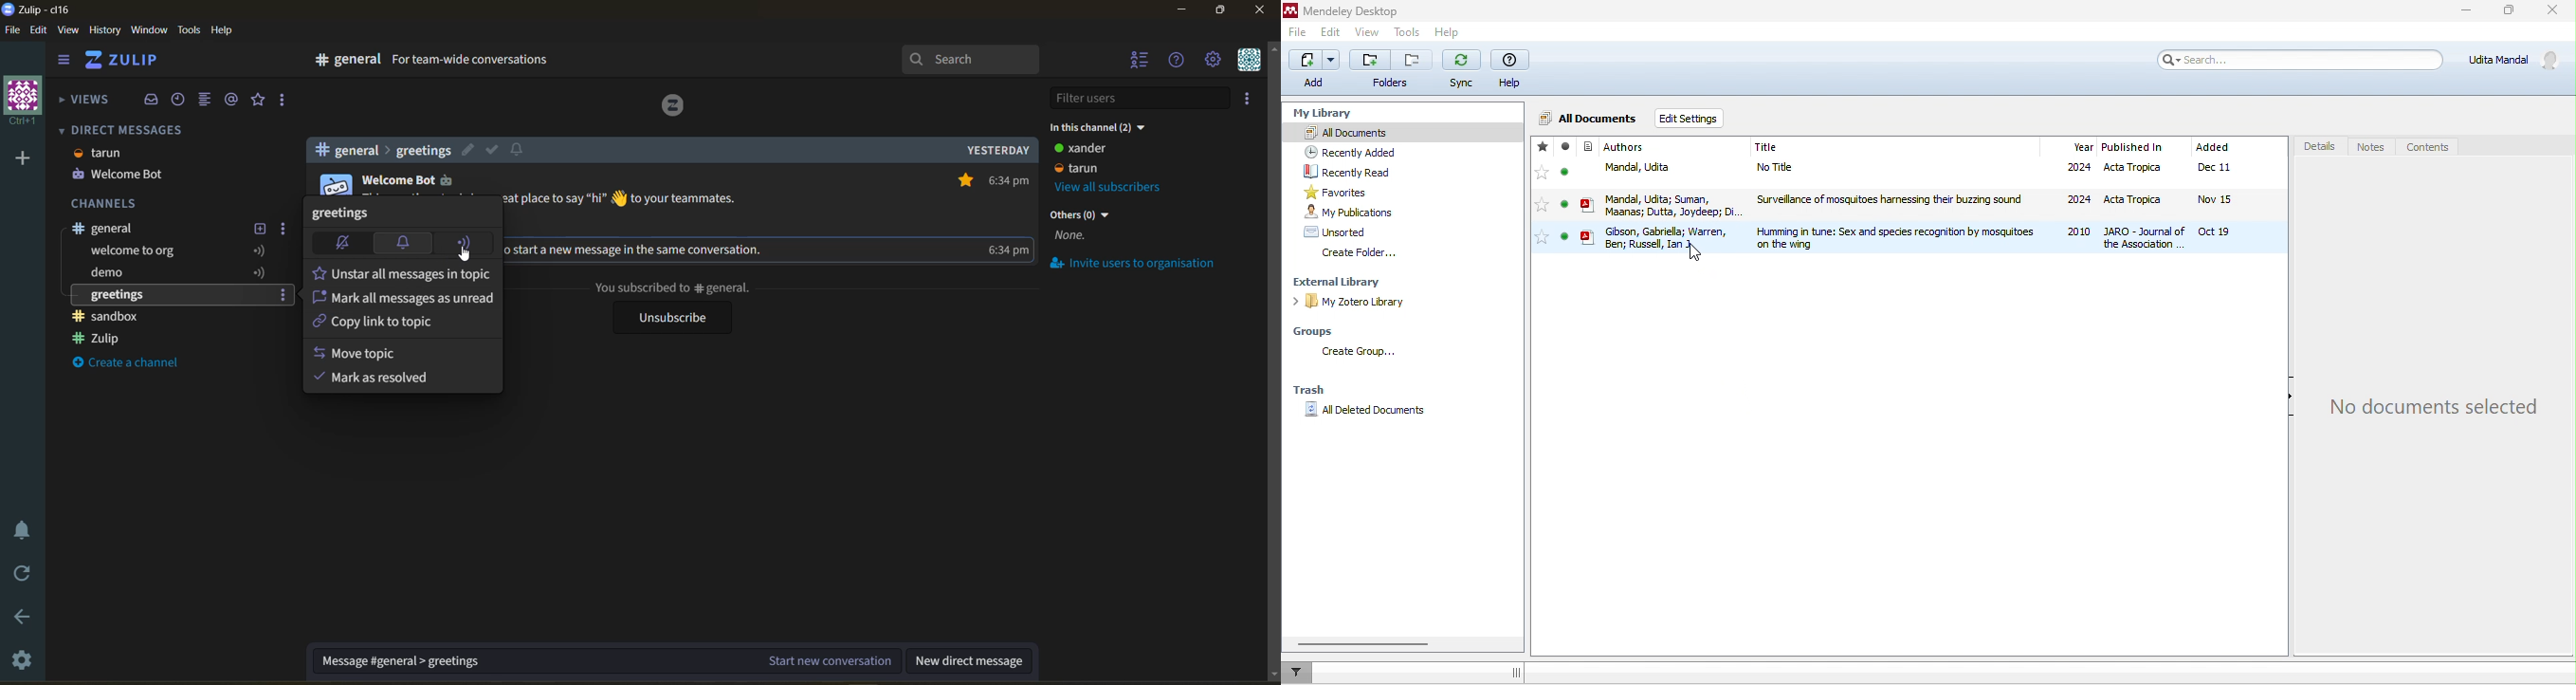 The image size is (2576, 700). I want to click on settings, so click(283, 296).